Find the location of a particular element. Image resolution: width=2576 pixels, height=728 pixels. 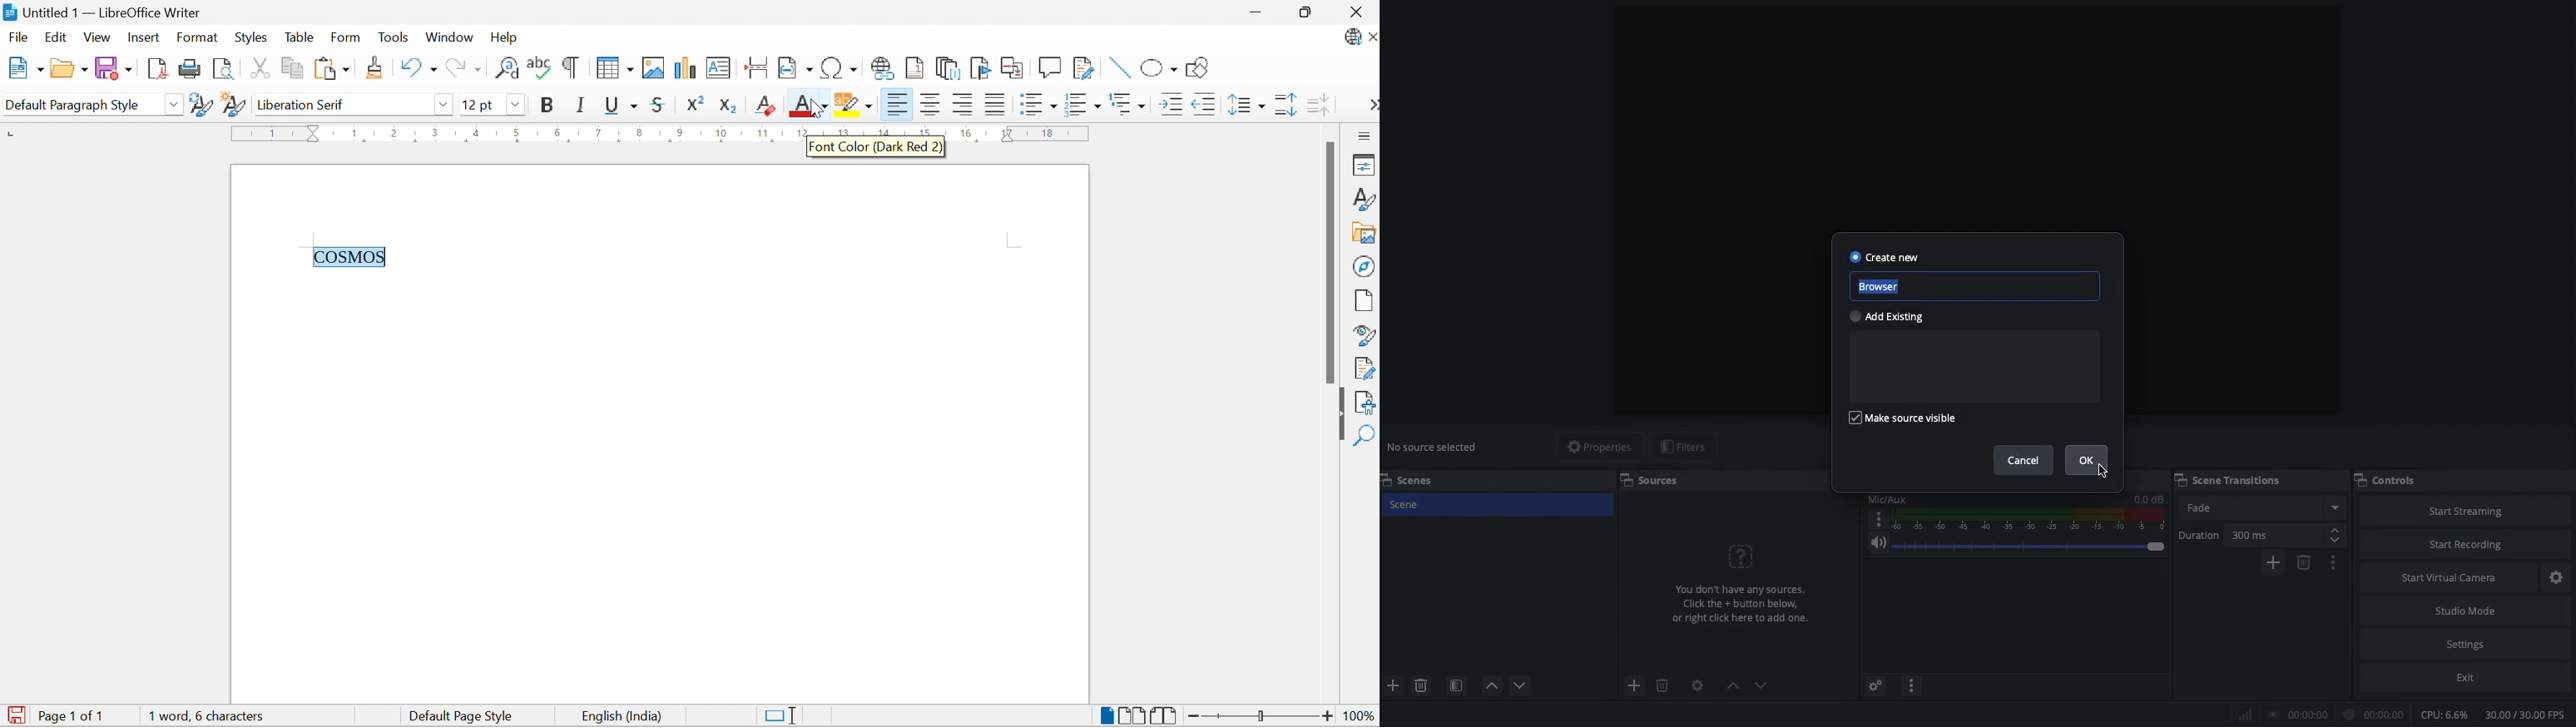

add is located at coordinates (1393, 684).